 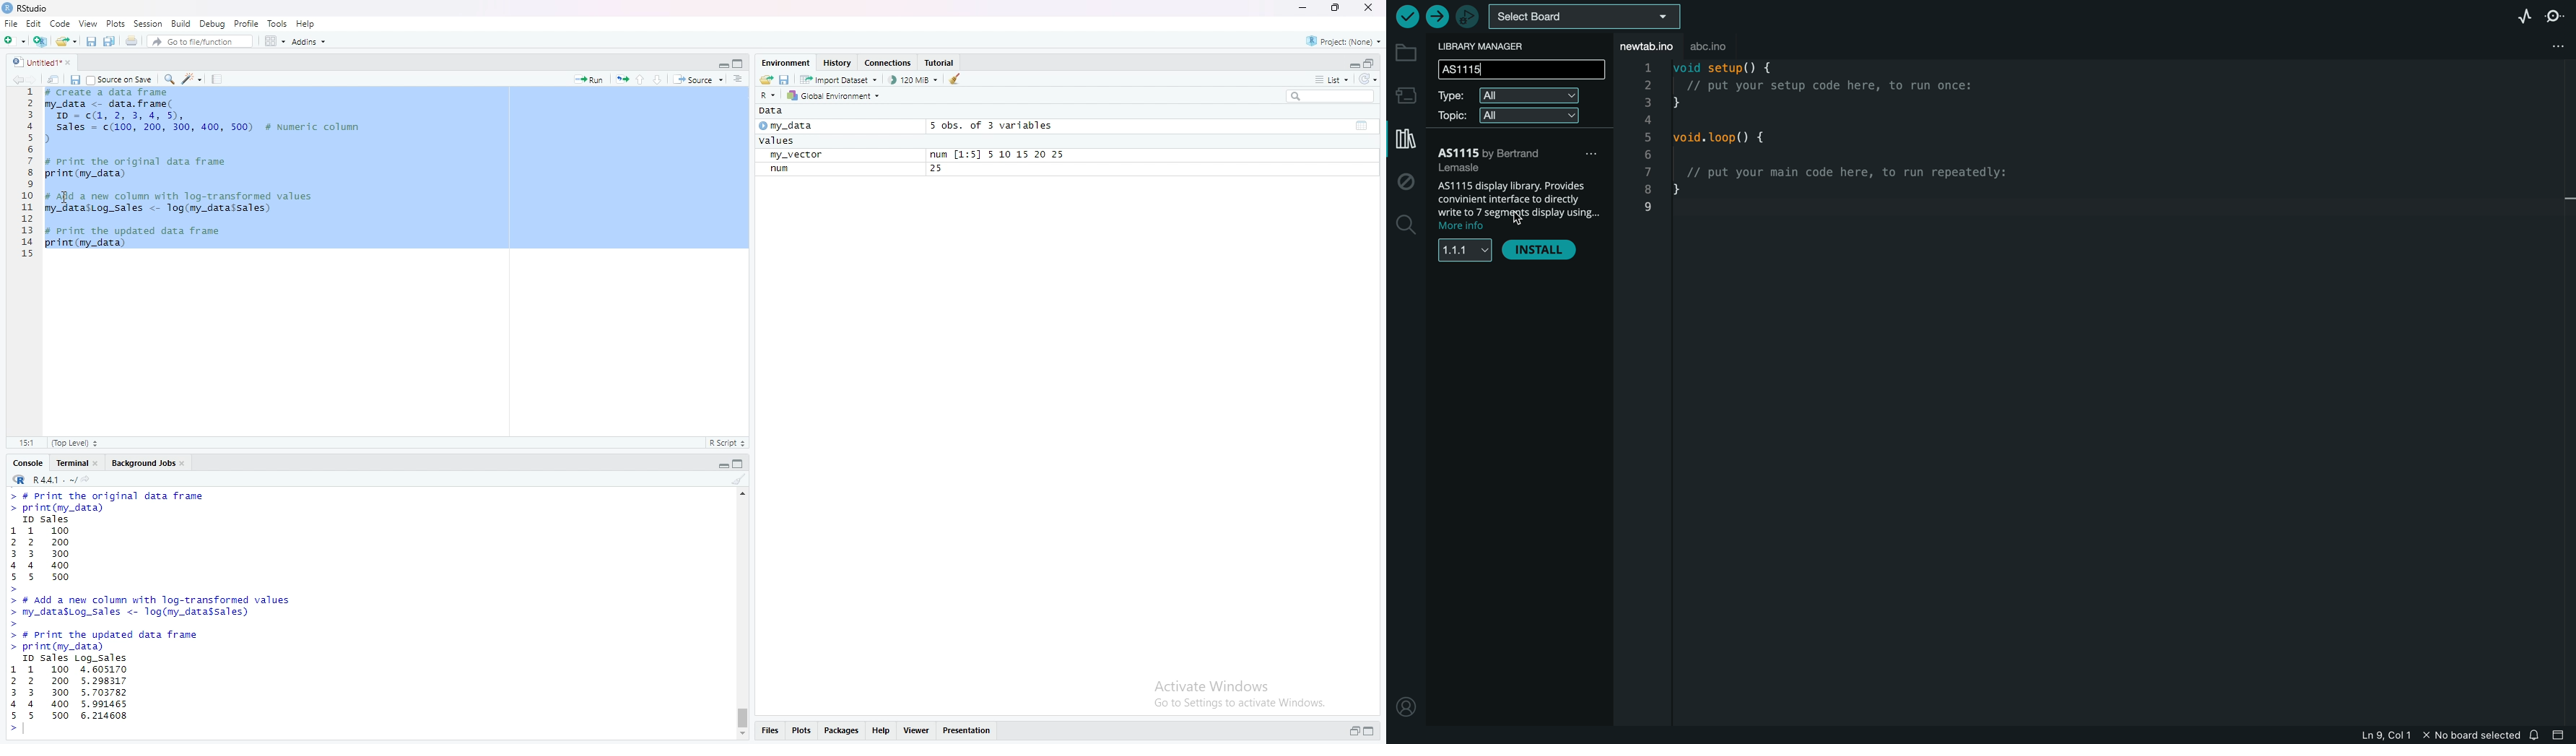 I want to click on Debug, so click(x=214, y=23).